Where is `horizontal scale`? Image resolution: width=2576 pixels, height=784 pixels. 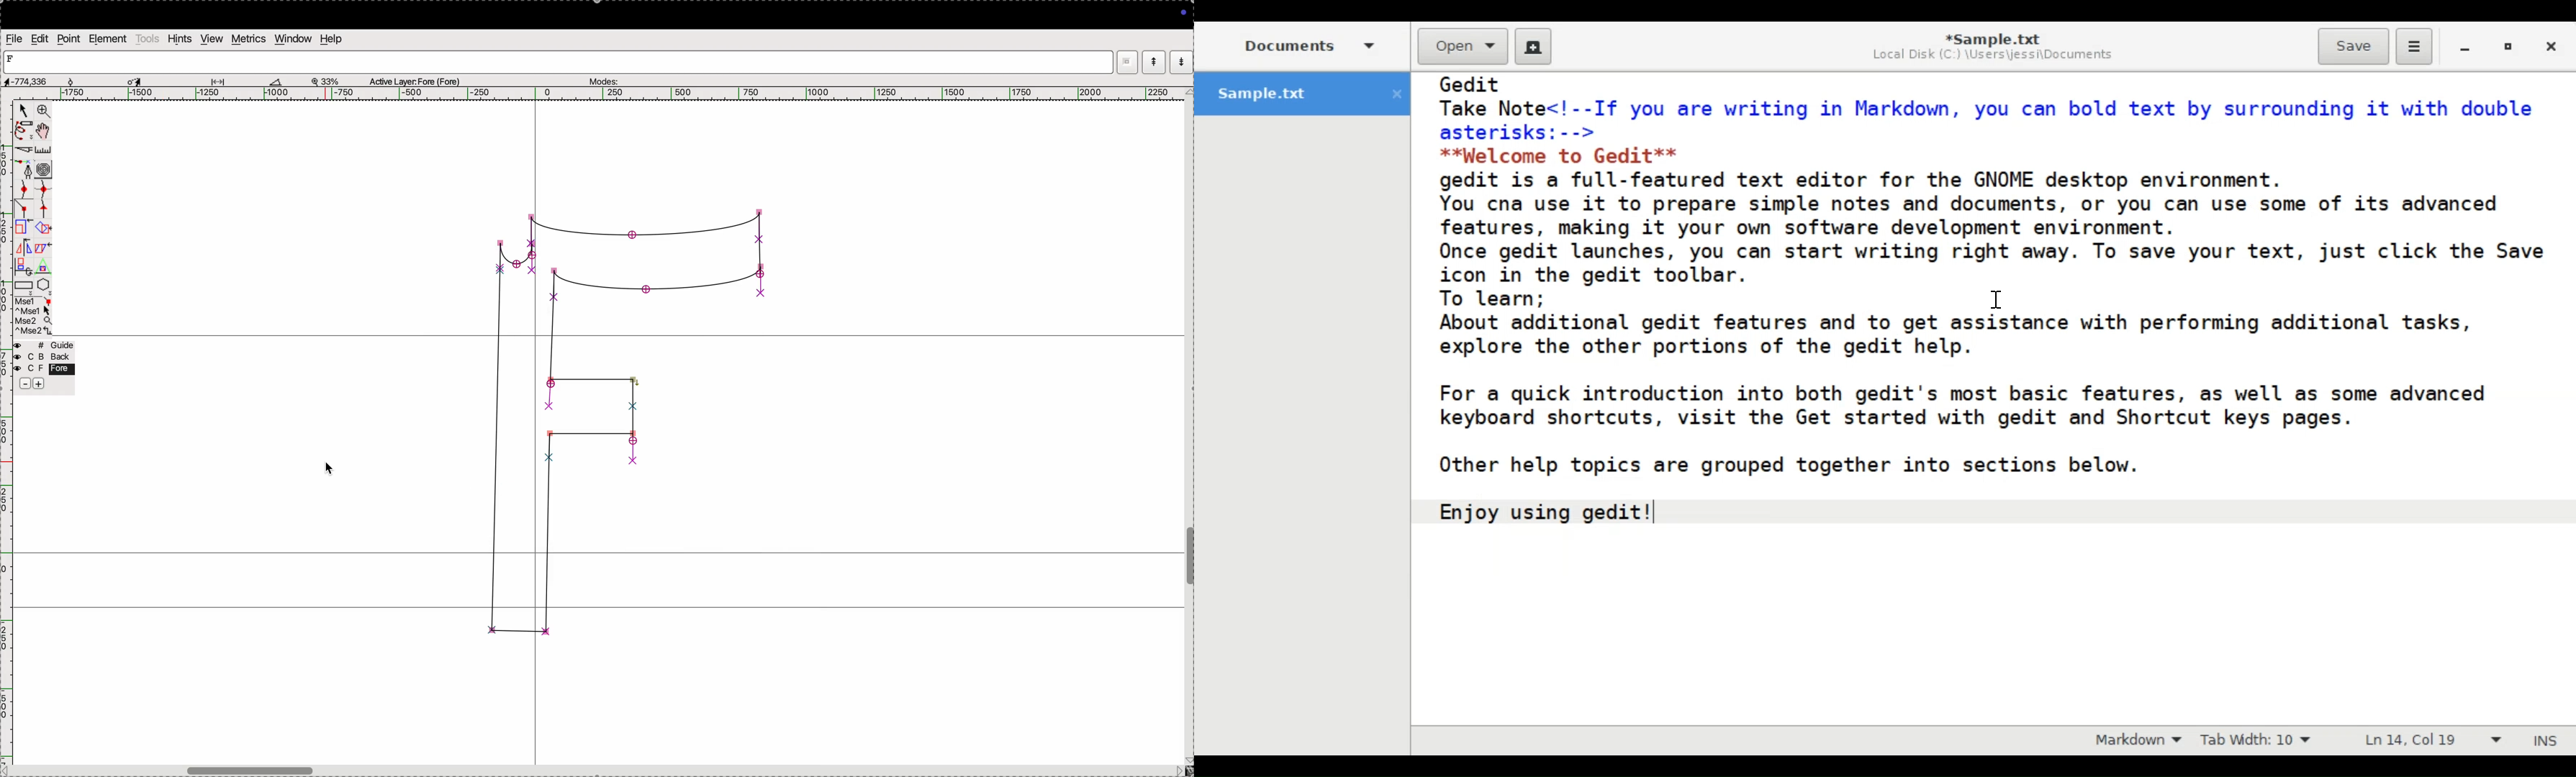
horizontal scale is located at coordinates (591, 94).